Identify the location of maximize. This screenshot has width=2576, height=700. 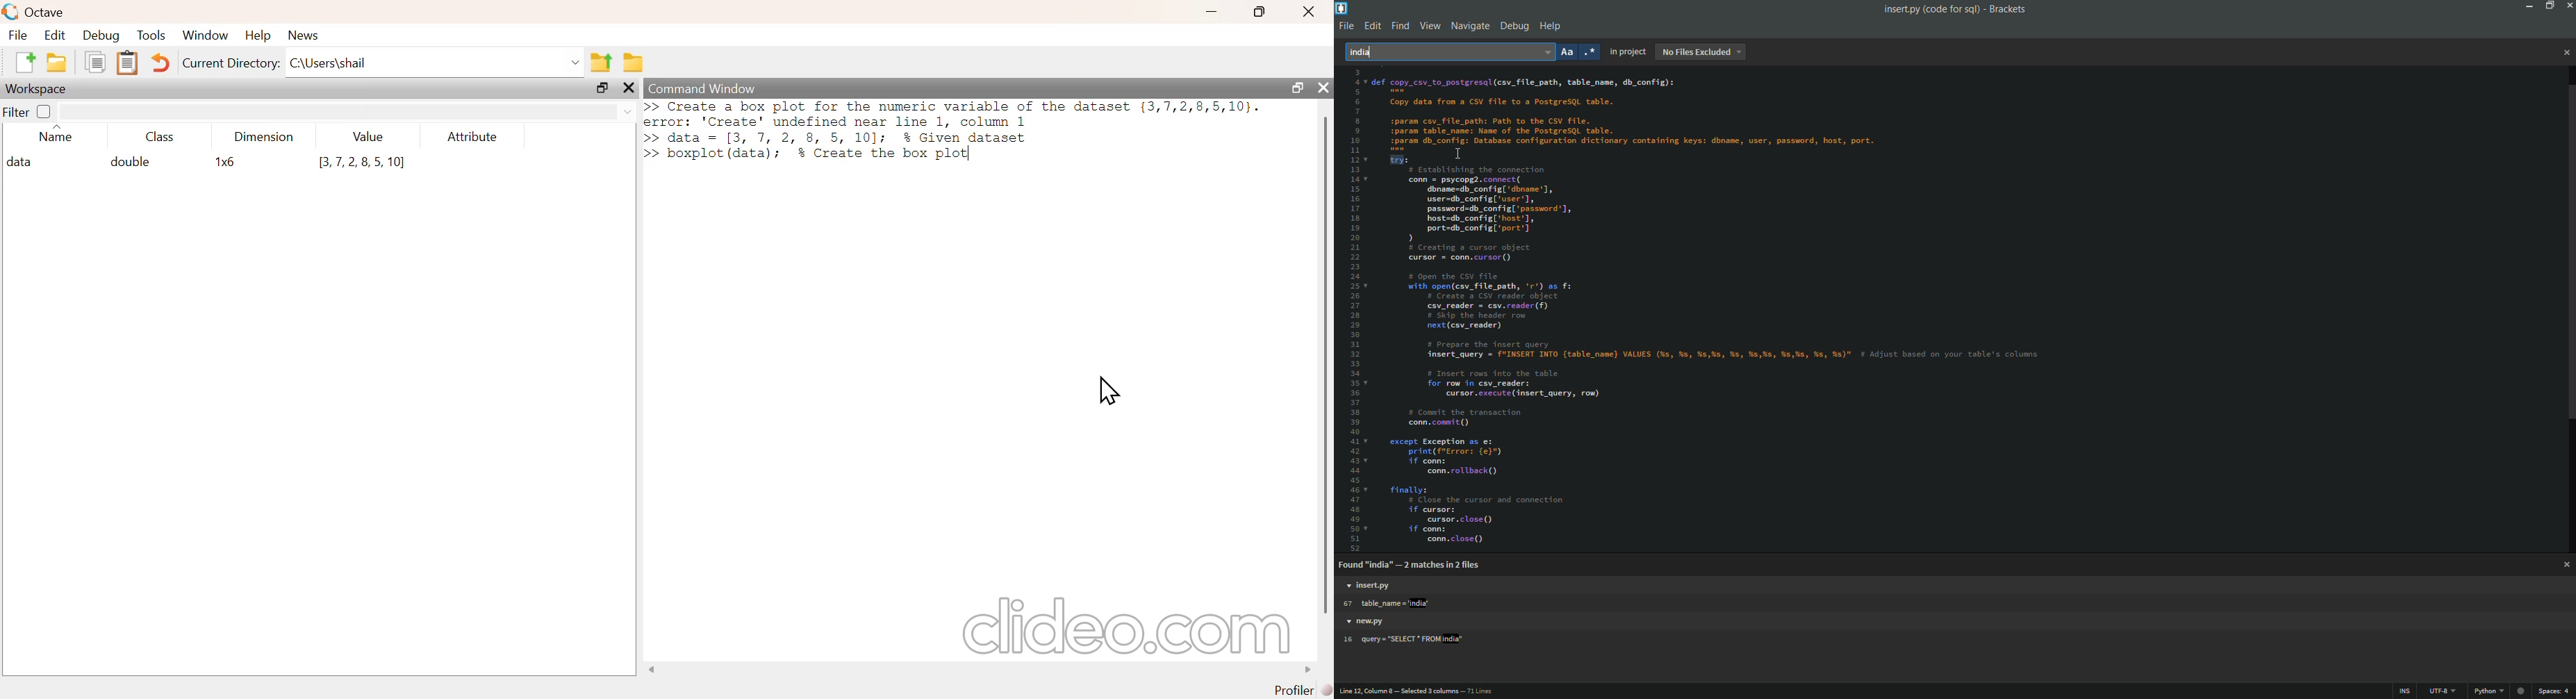
(1292, 88).